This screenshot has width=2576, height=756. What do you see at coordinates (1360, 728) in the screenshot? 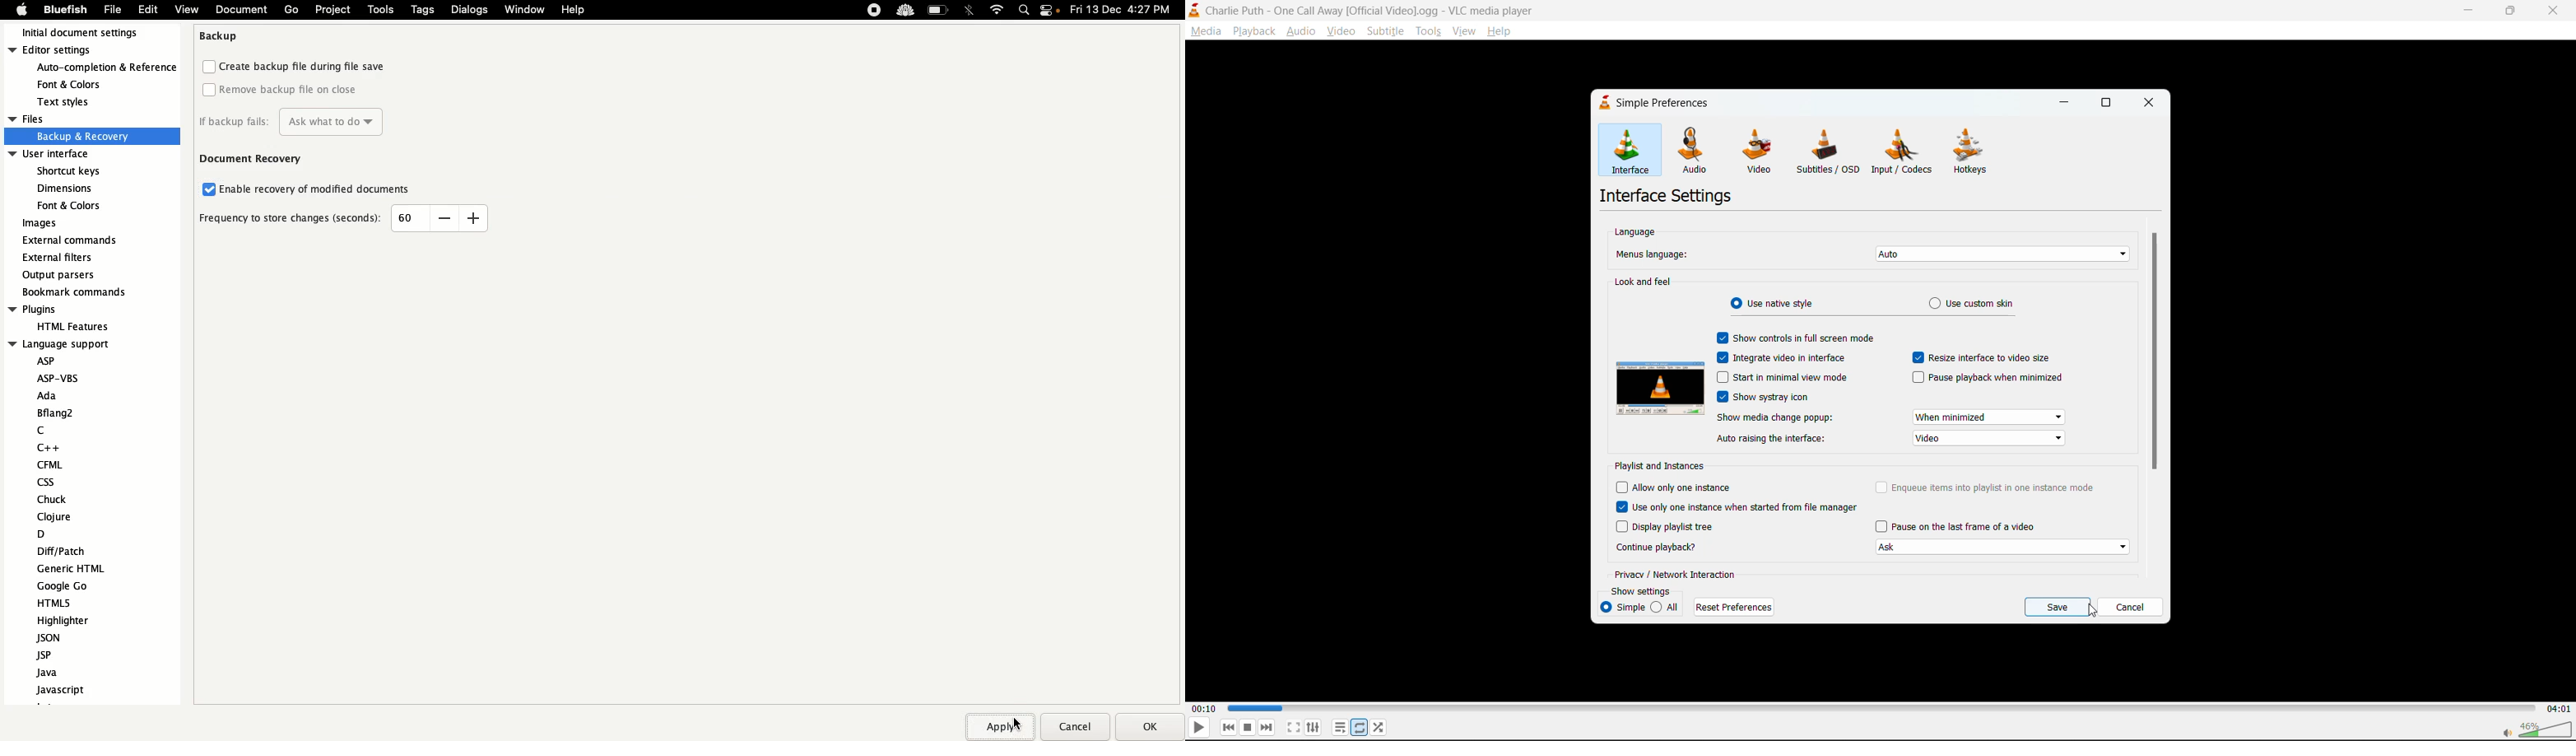
I see `loop` at bounding box center [1360, 728].